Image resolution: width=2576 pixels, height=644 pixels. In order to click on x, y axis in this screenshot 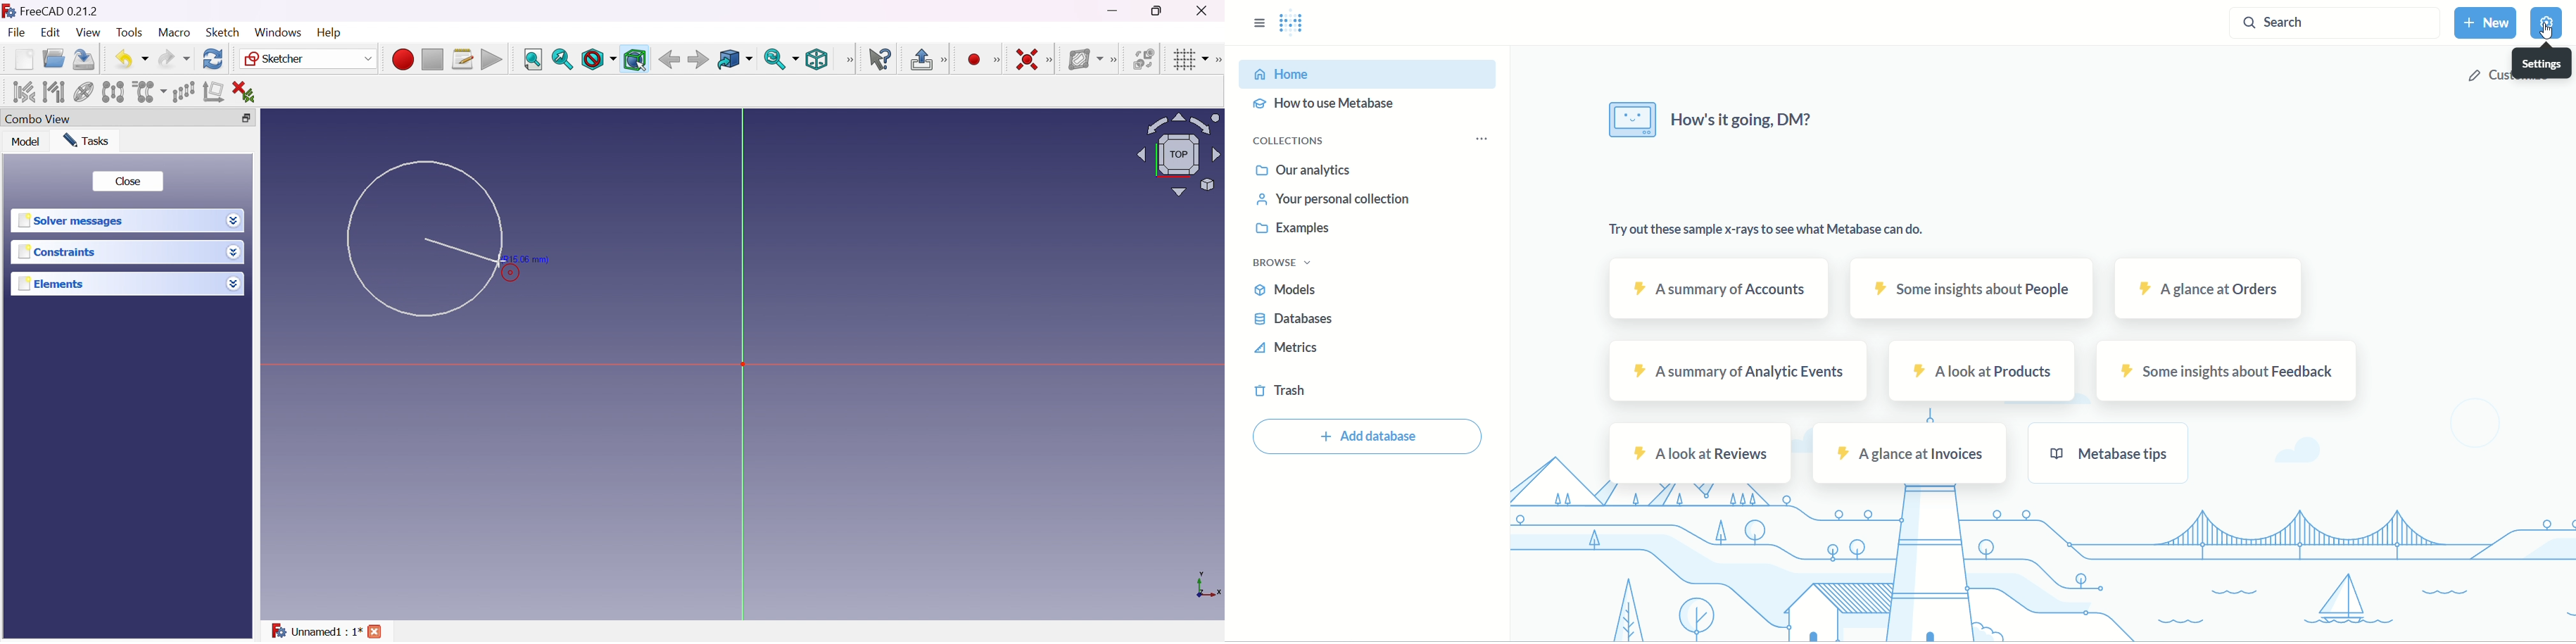, I will do `click(1207, 586)`.